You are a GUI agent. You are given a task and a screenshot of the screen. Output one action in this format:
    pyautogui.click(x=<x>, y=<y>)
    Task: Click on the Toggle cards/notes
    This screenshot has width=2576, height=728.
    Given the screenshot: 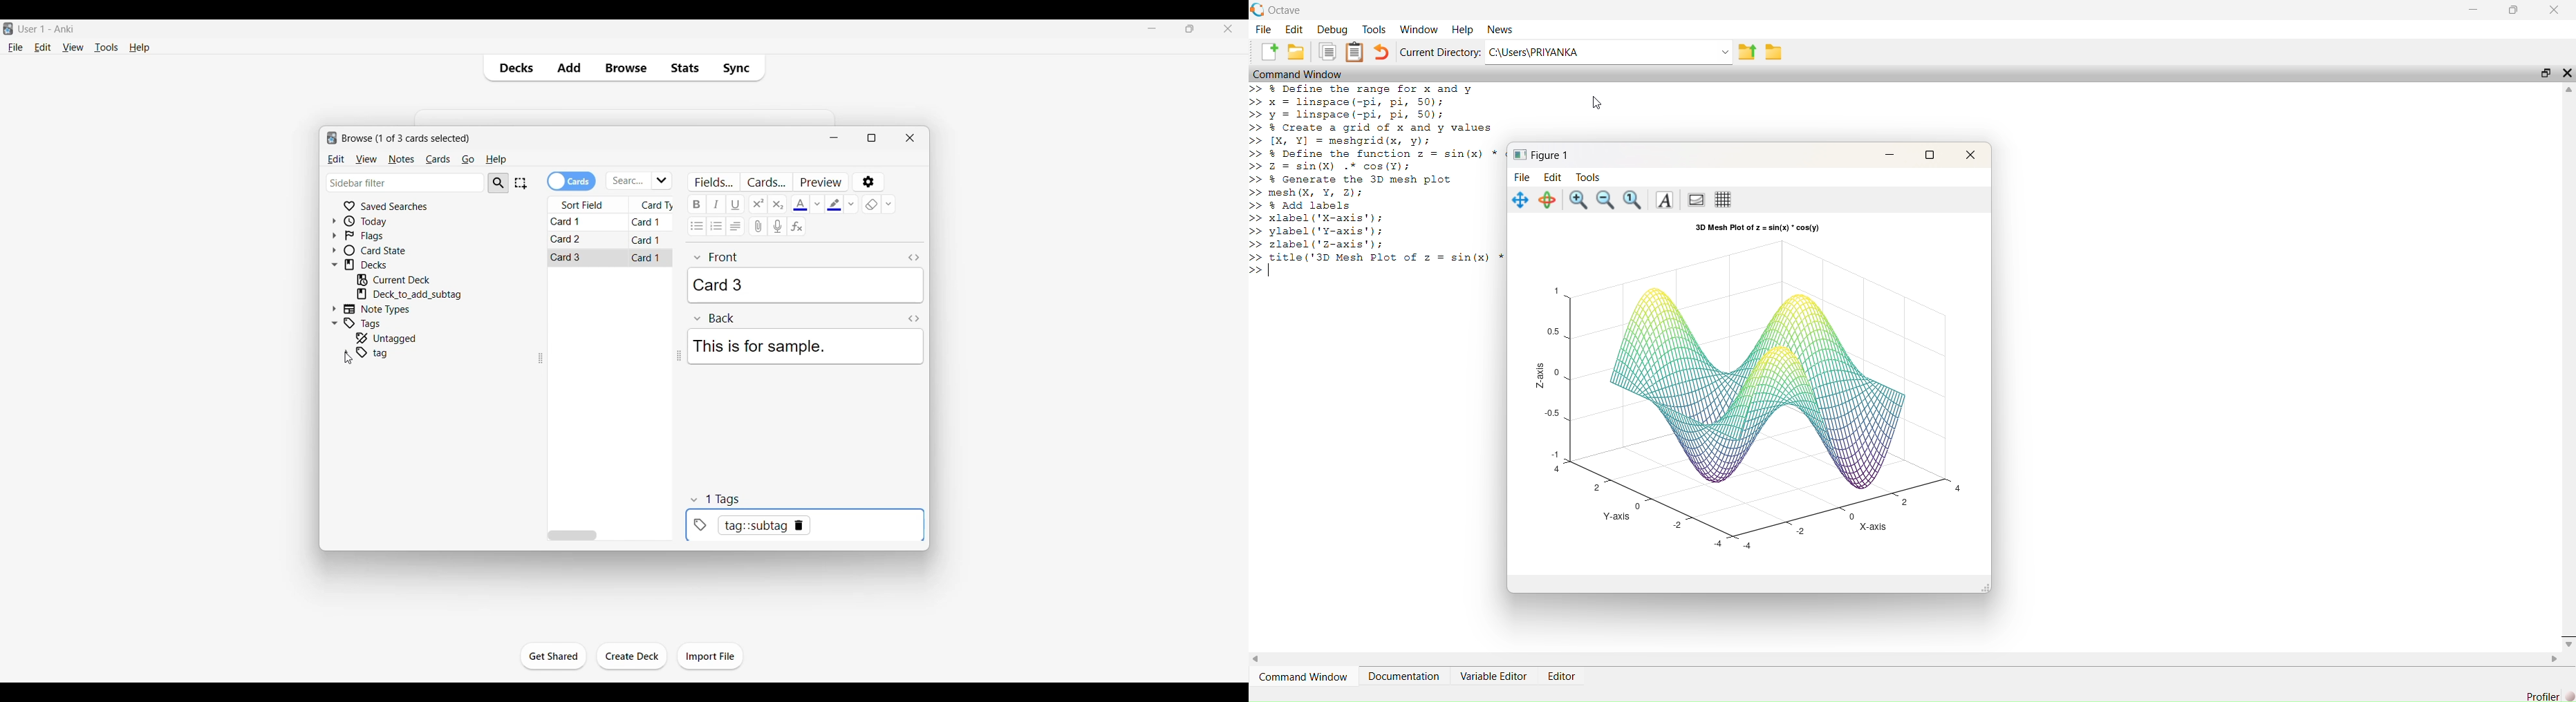 What is the action you would take?
    pyautogui.click(x=571, y=181)
    